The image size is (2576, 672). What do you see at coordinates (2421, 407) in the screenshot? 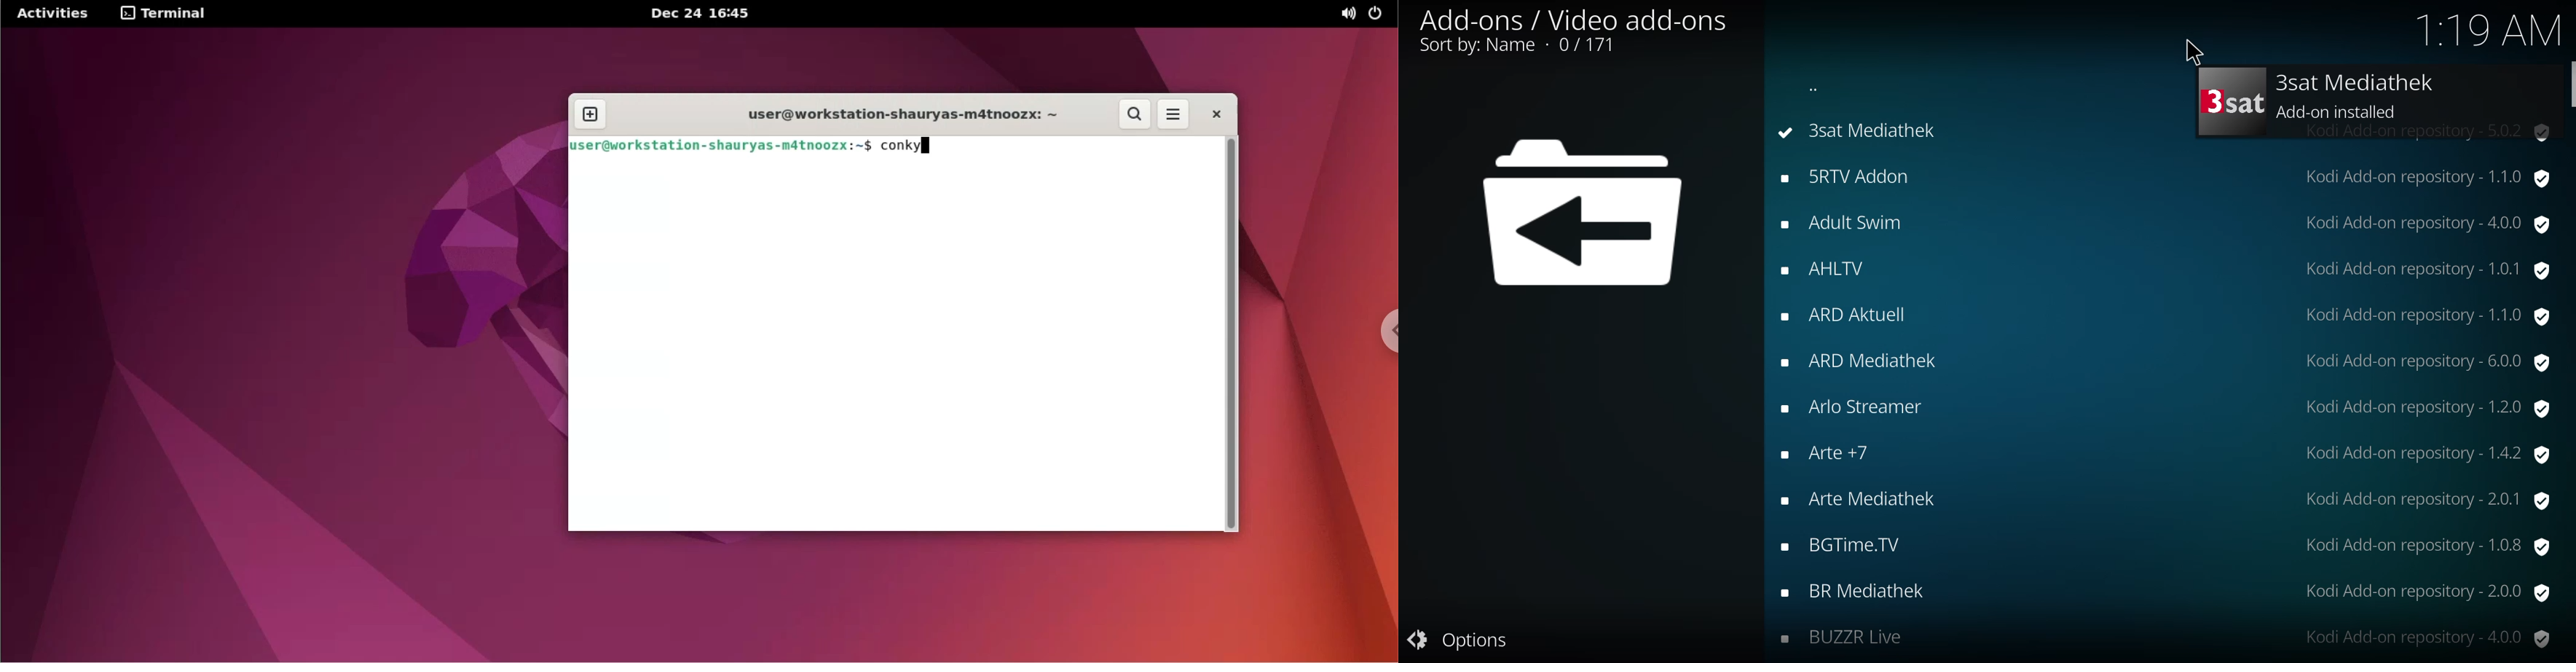
I see `version` at bounding box center [2421, 407].